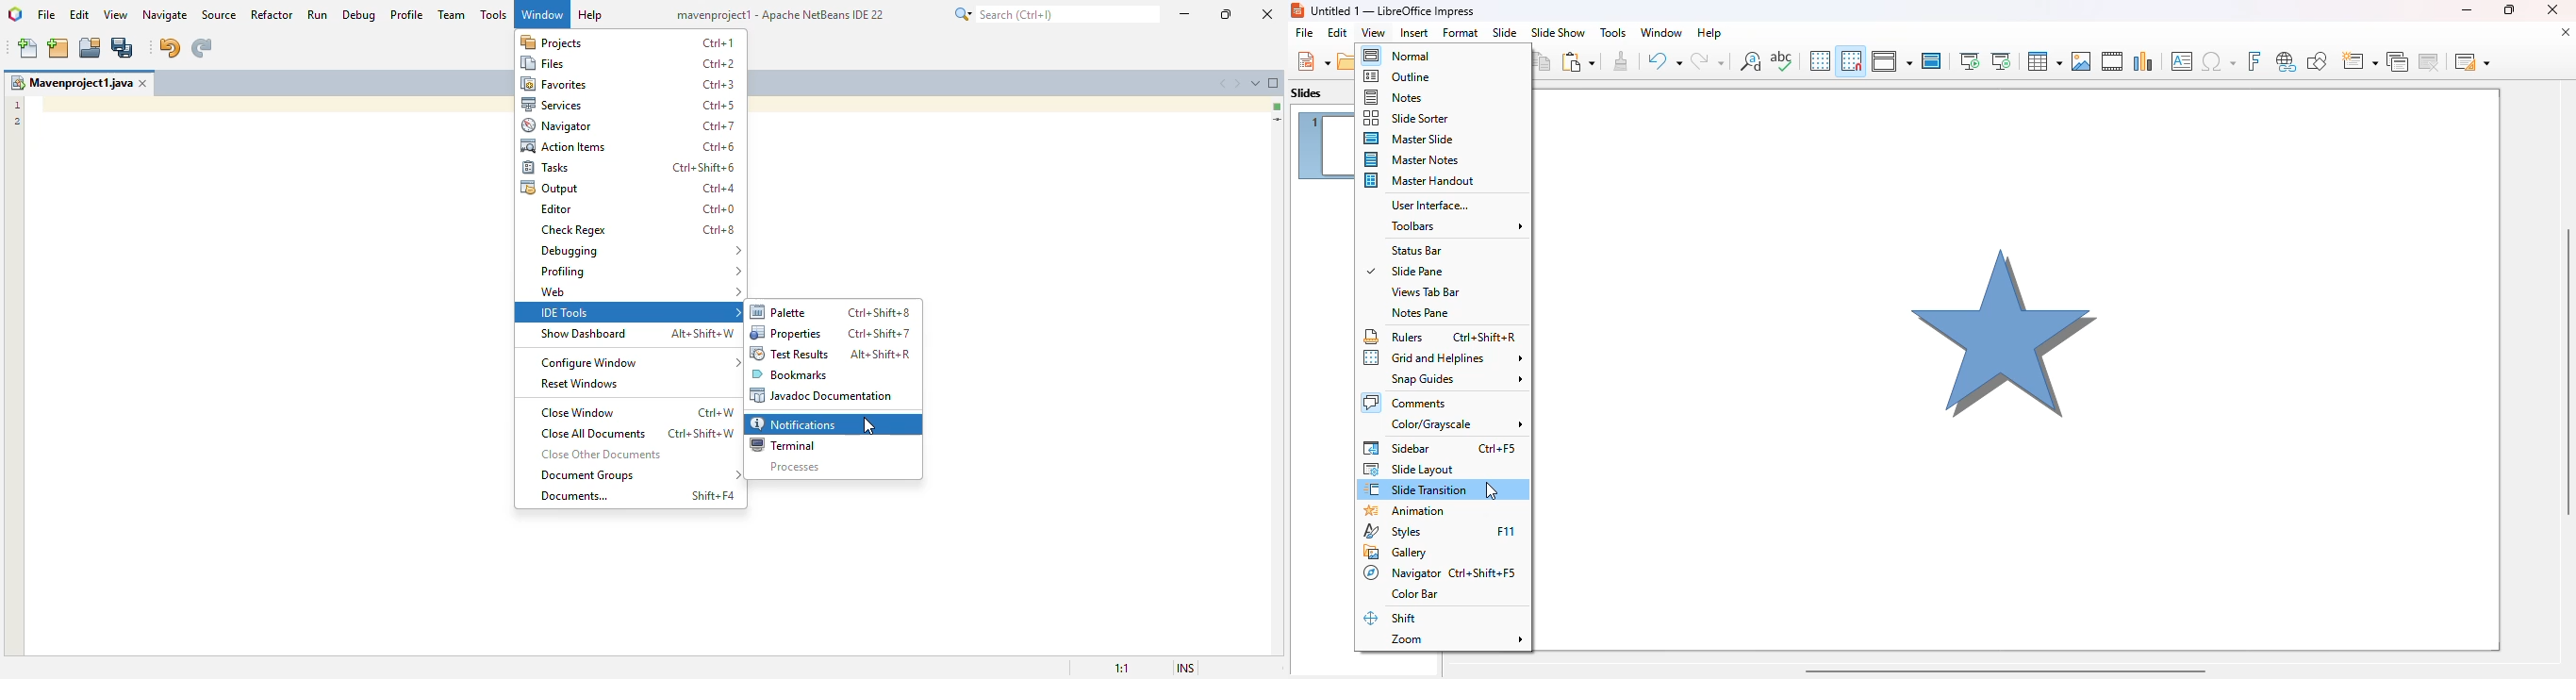 The image size is (2576, 700). Describe the element at coordinates (1420, 312) in the screenshot. I see `notes pane` at that location.